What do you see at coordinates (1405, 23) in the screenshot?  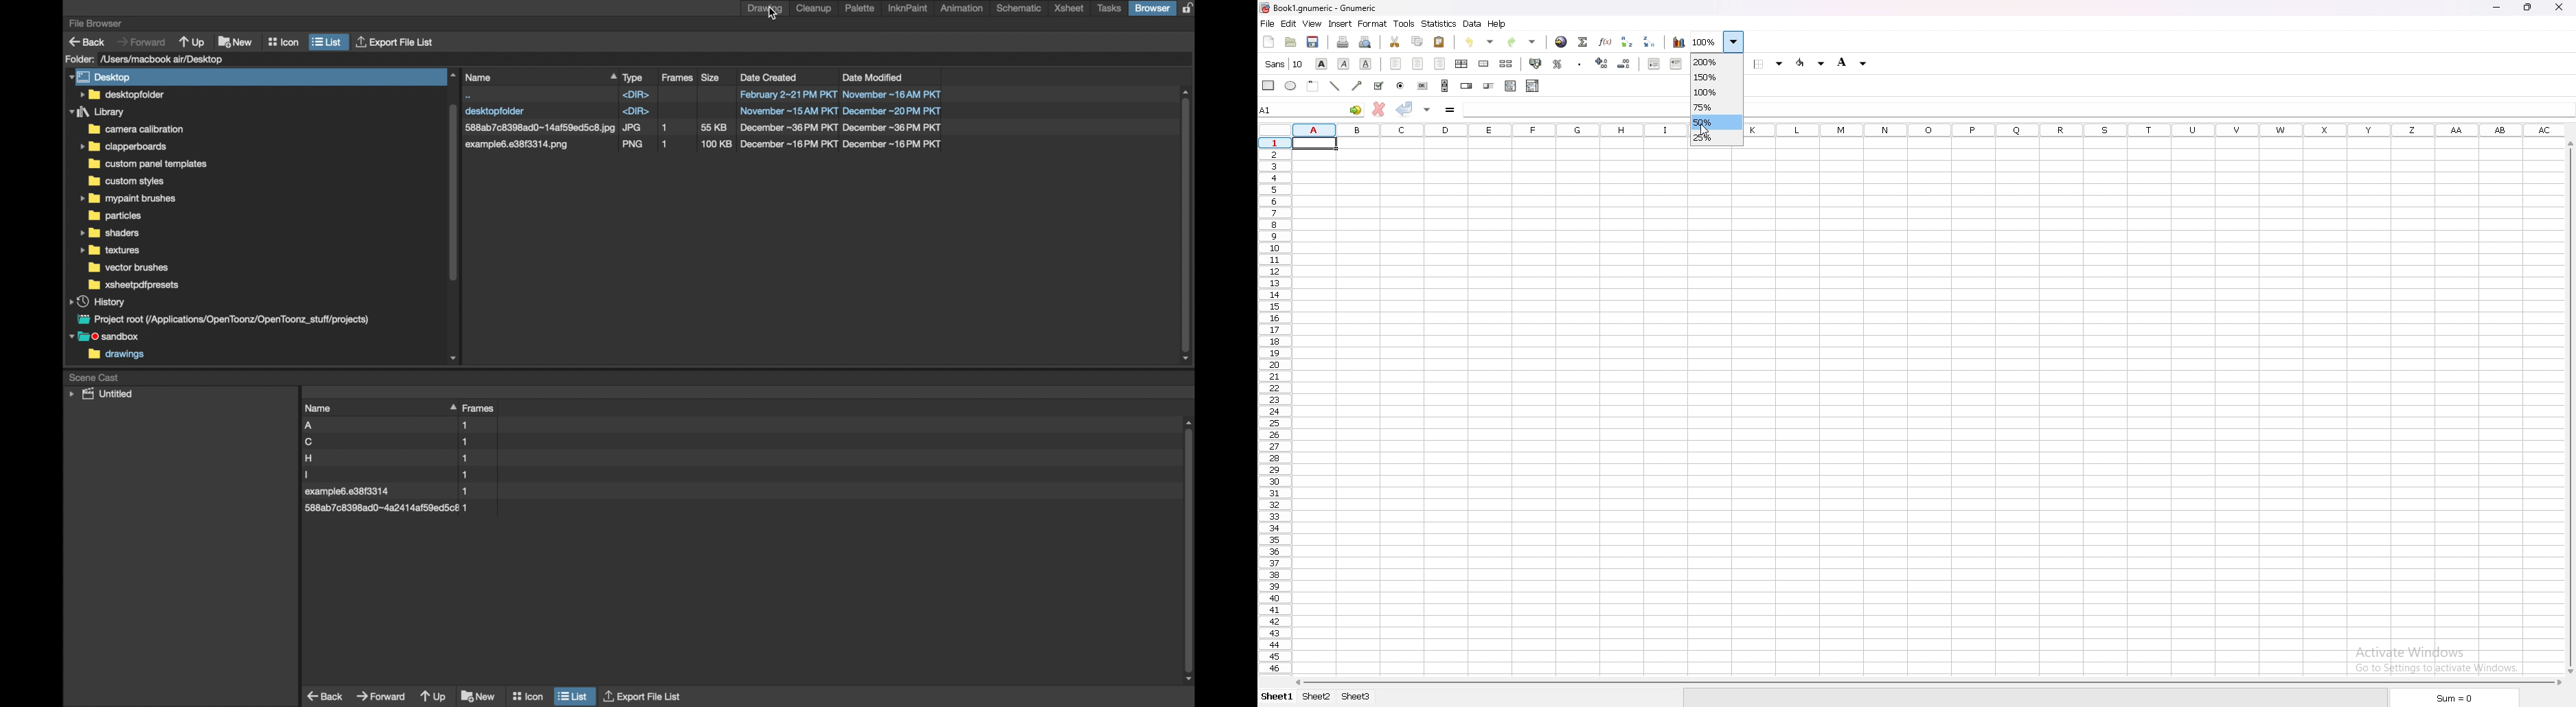 I see `tools` at bounding box center [1405, 23].